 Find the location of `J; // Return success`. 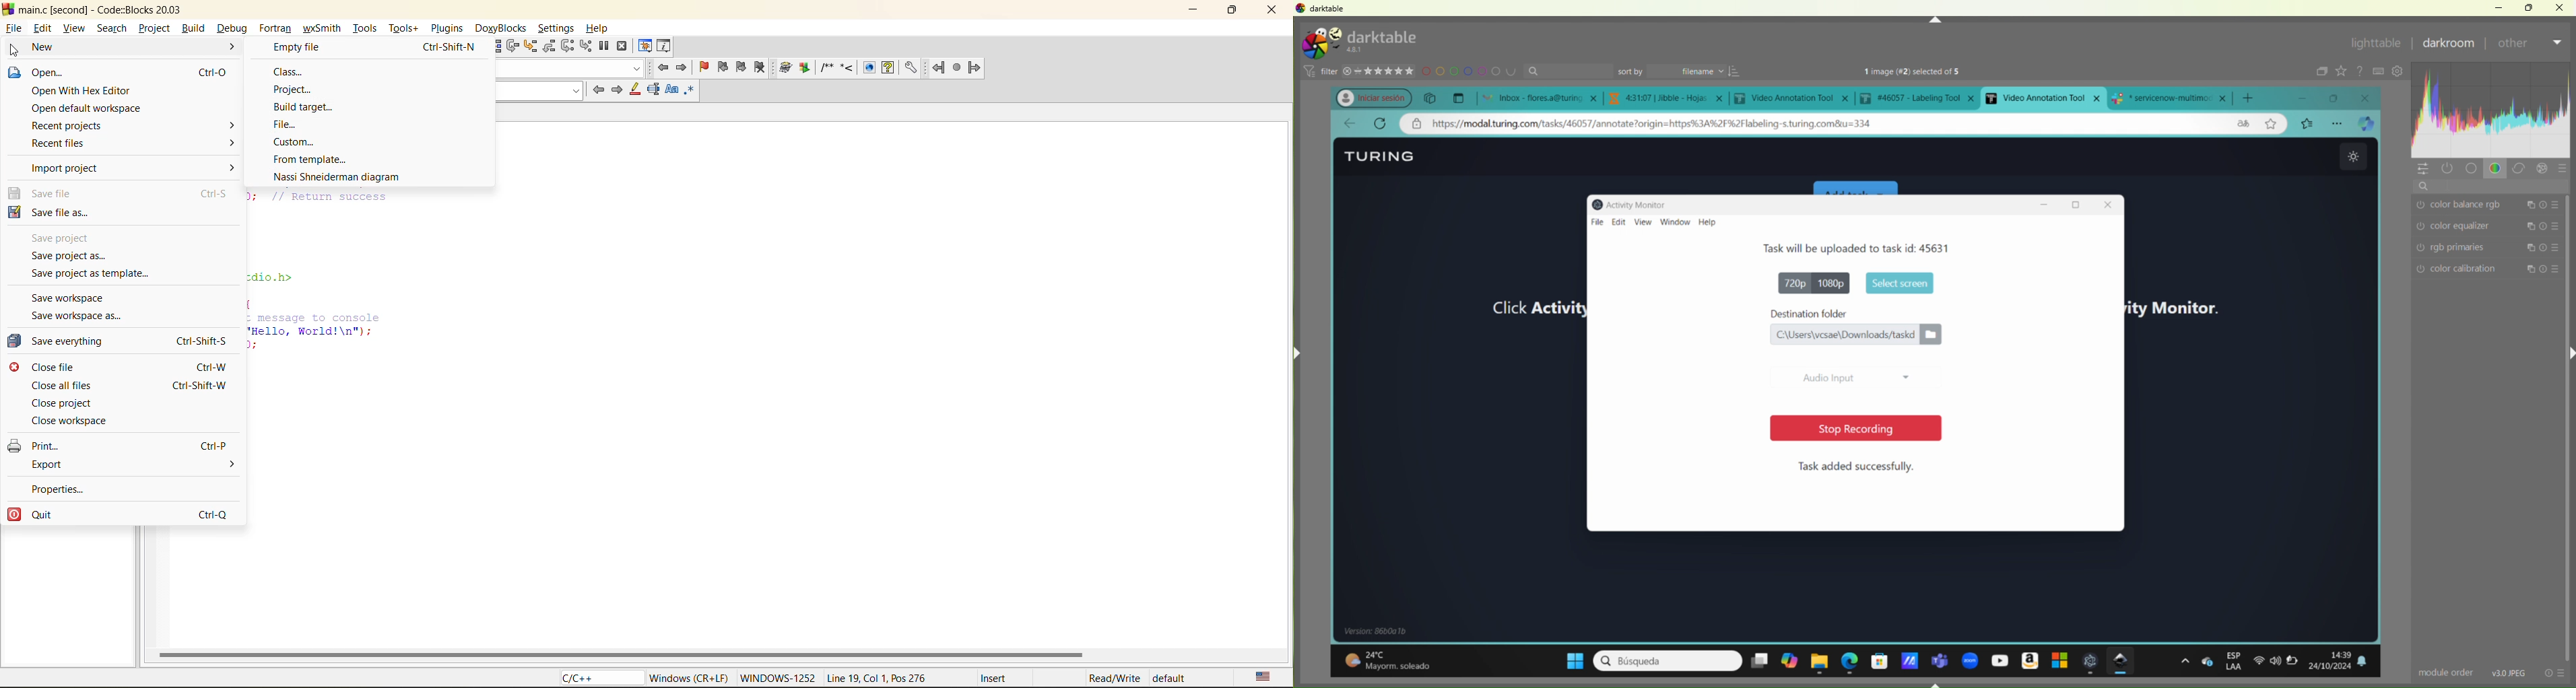

J; // Return success is located at coordinates (323, 195).